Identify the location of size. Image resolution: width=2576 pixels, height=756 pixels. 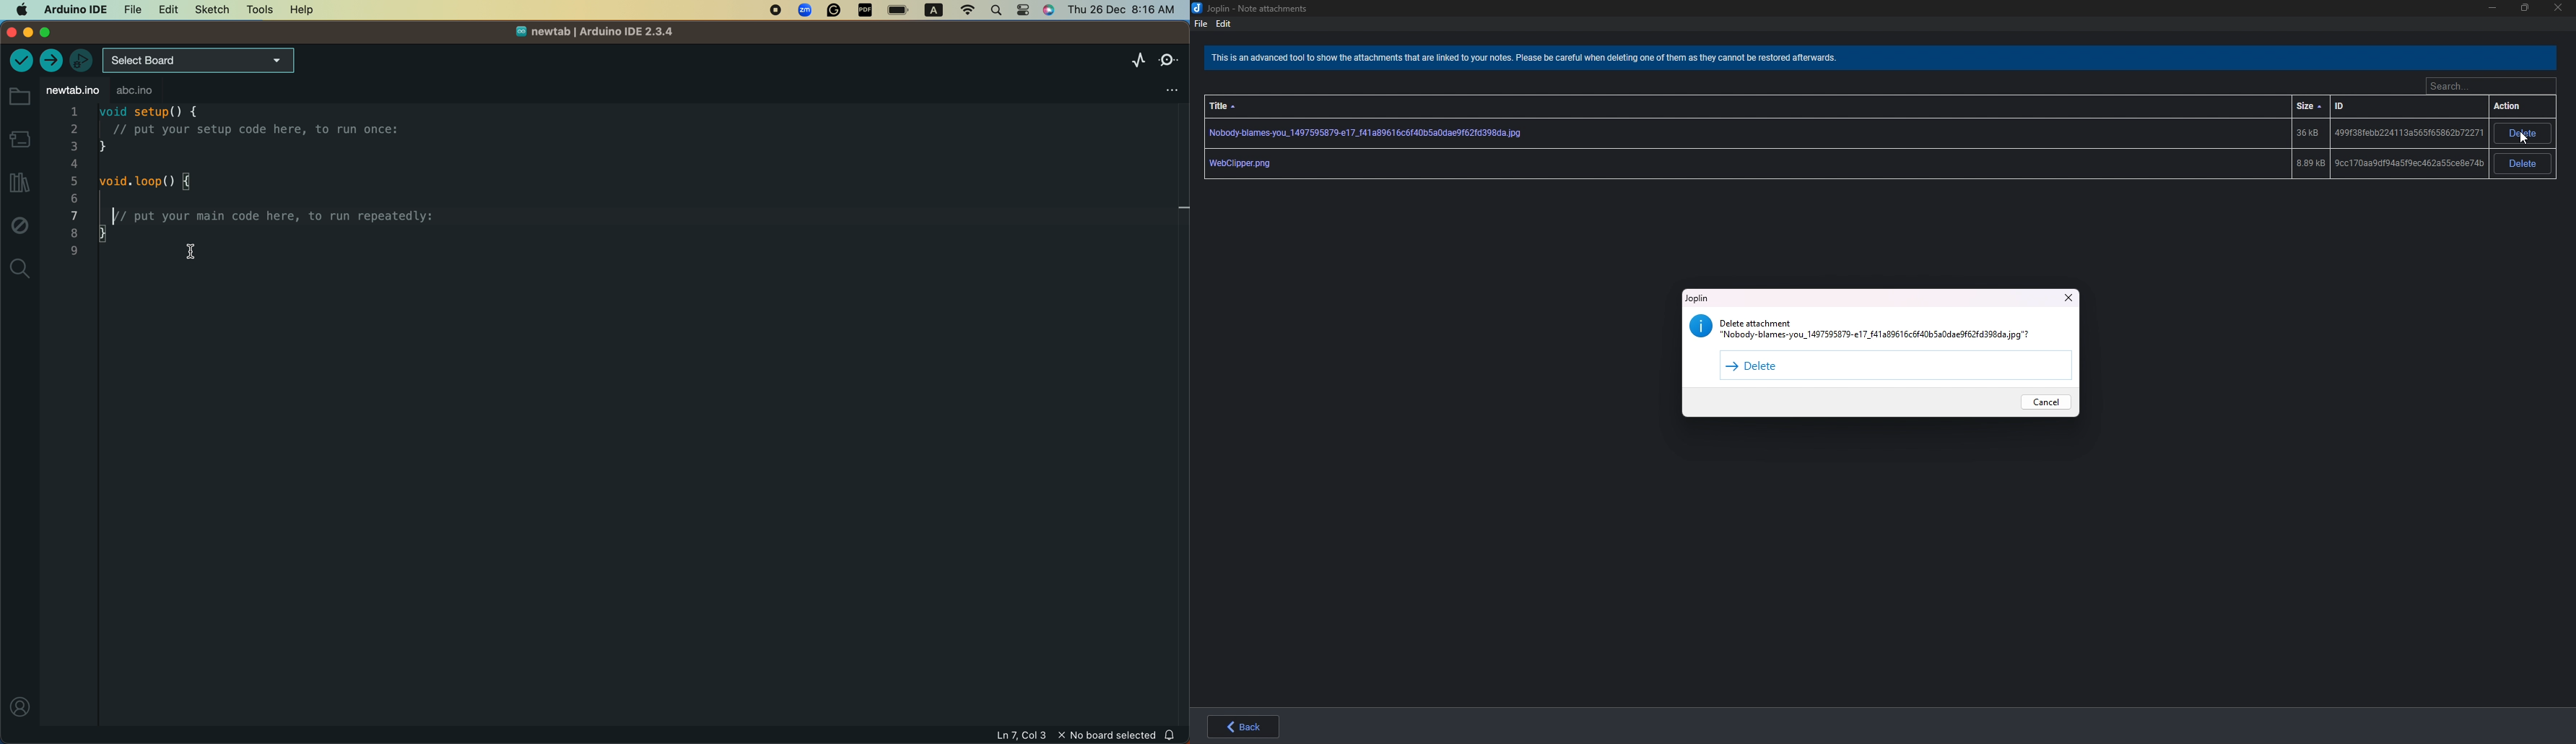
(2309, 106).